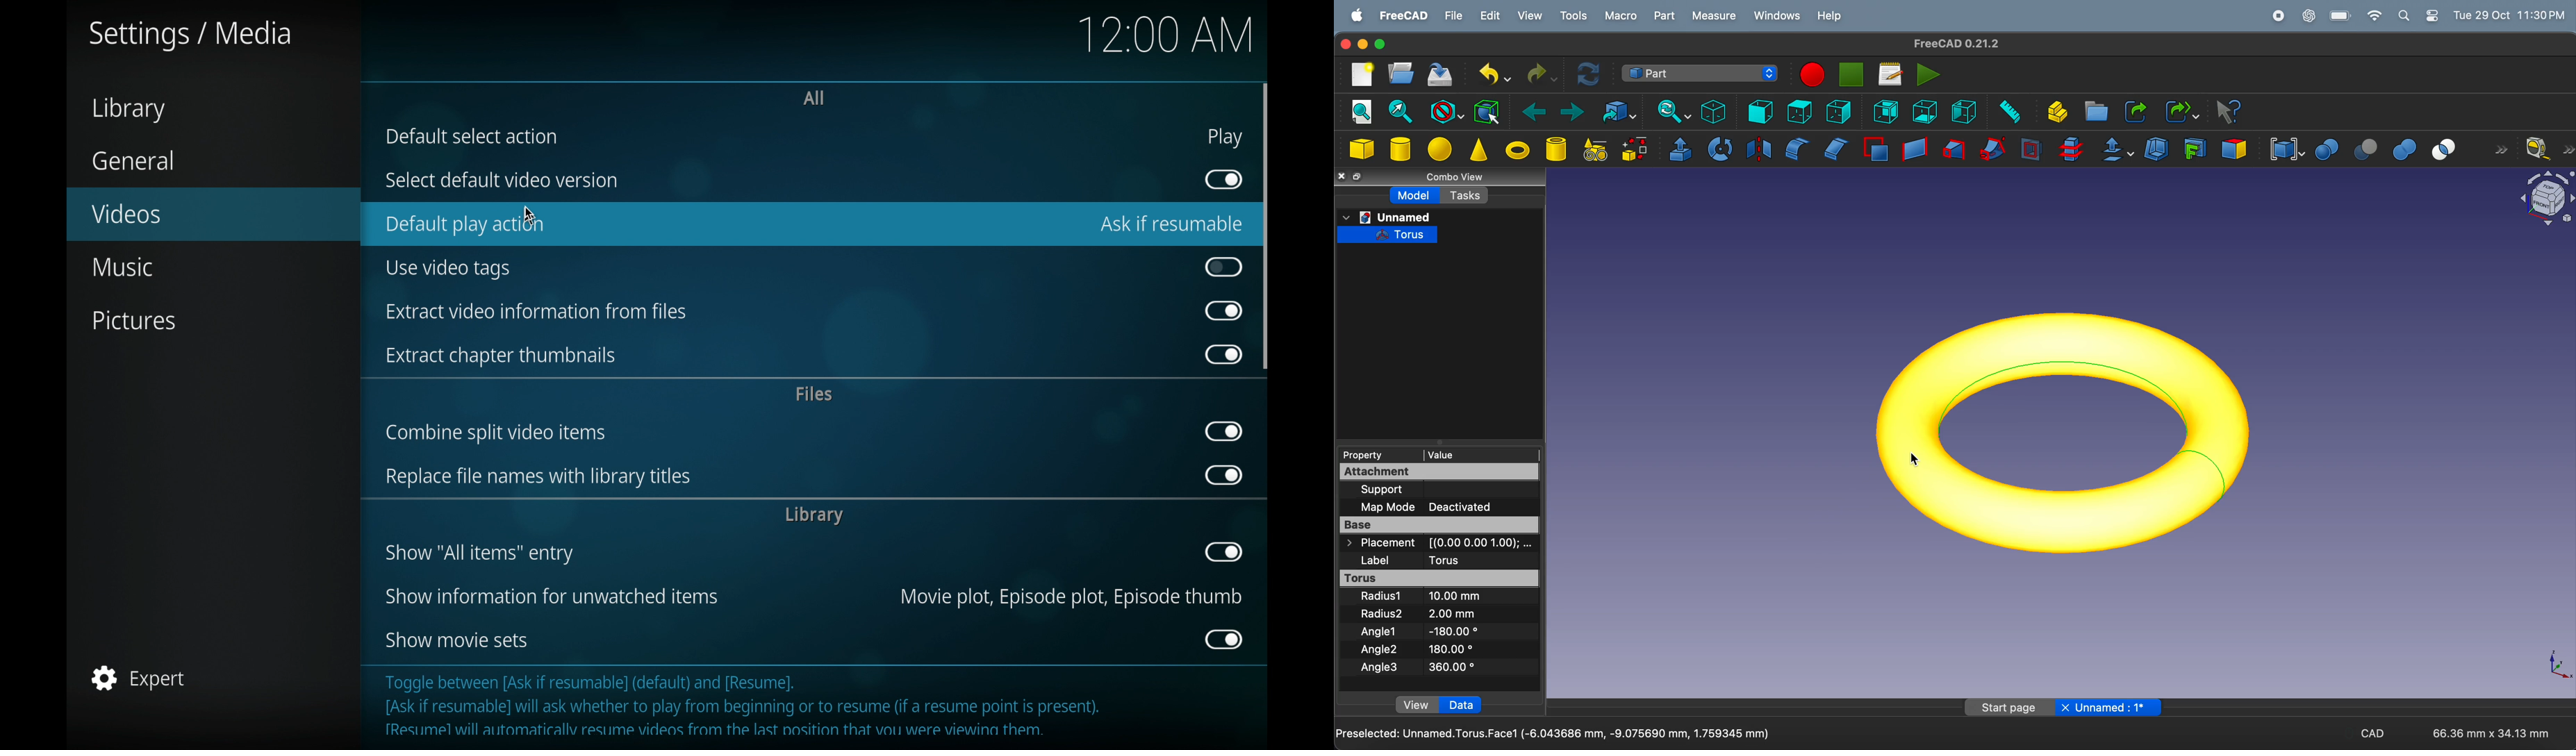  I want to click on default select action, so click(472, 136).